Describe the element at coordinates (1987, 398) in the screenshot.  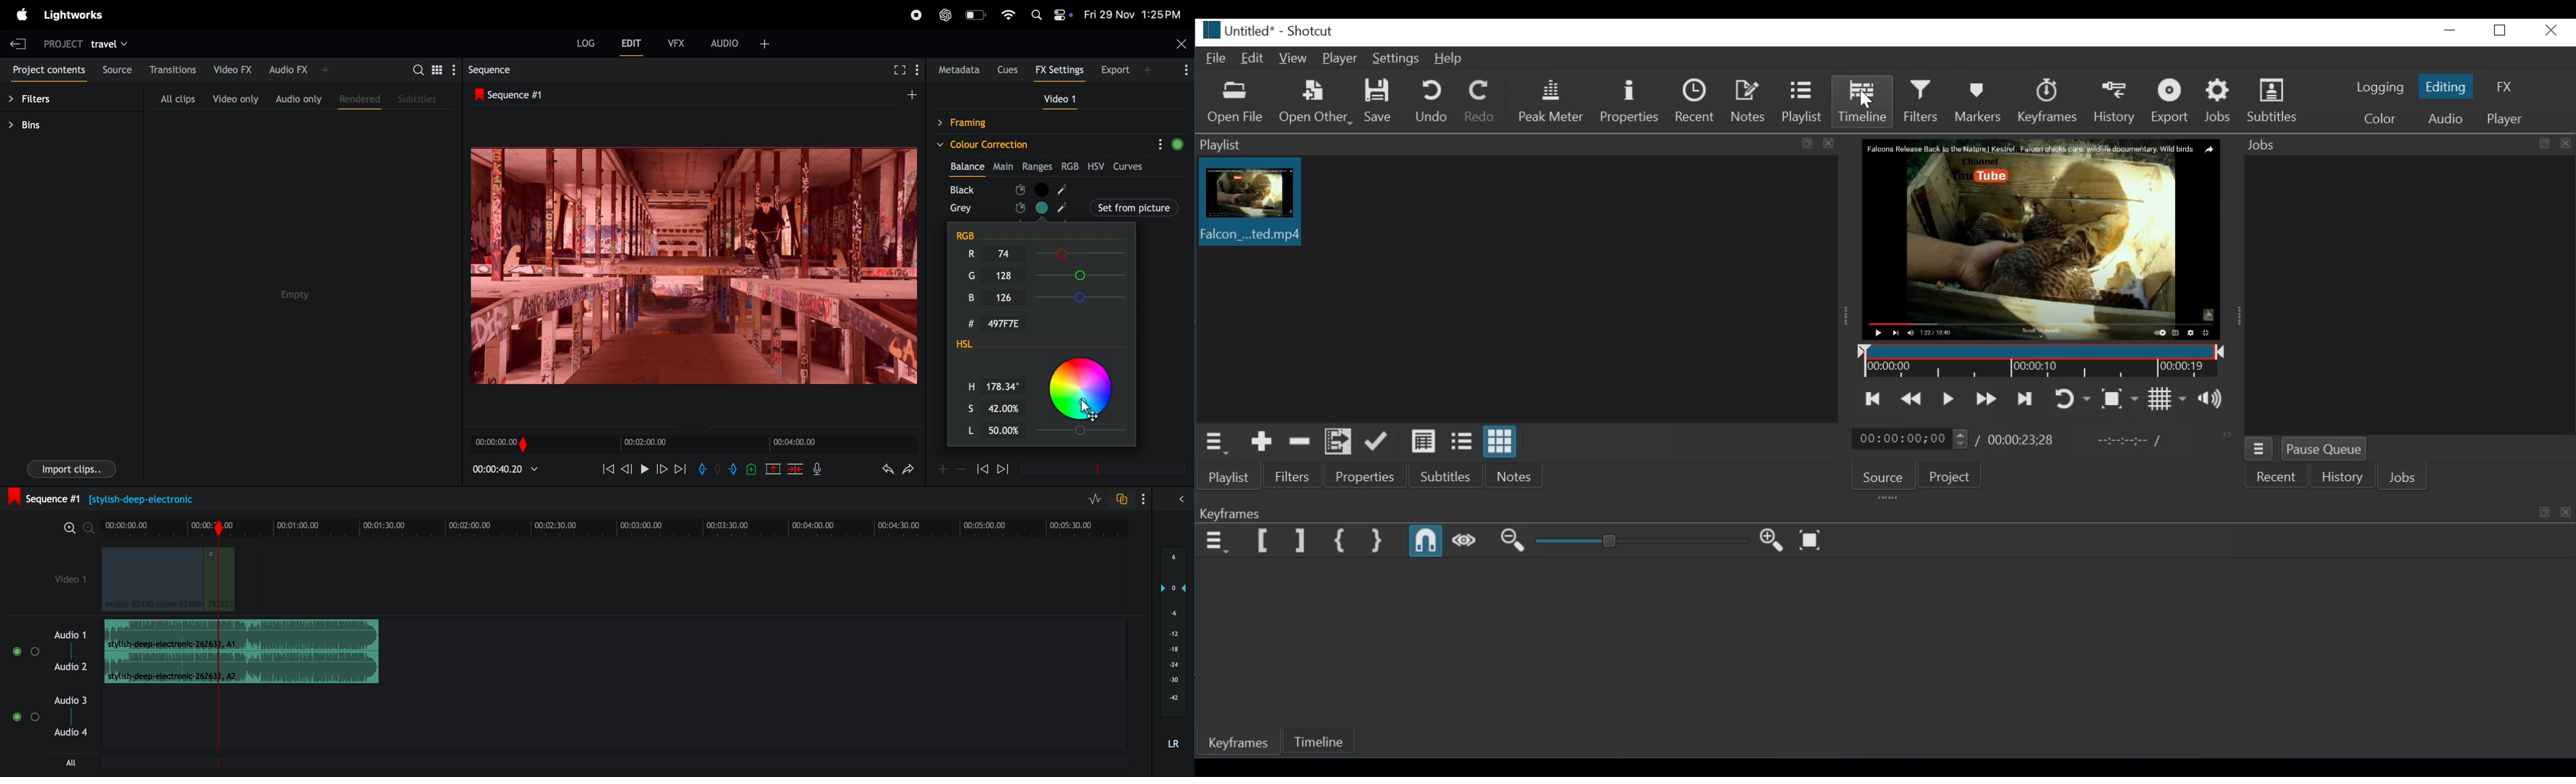
I see `Play quickly forward` at that location.